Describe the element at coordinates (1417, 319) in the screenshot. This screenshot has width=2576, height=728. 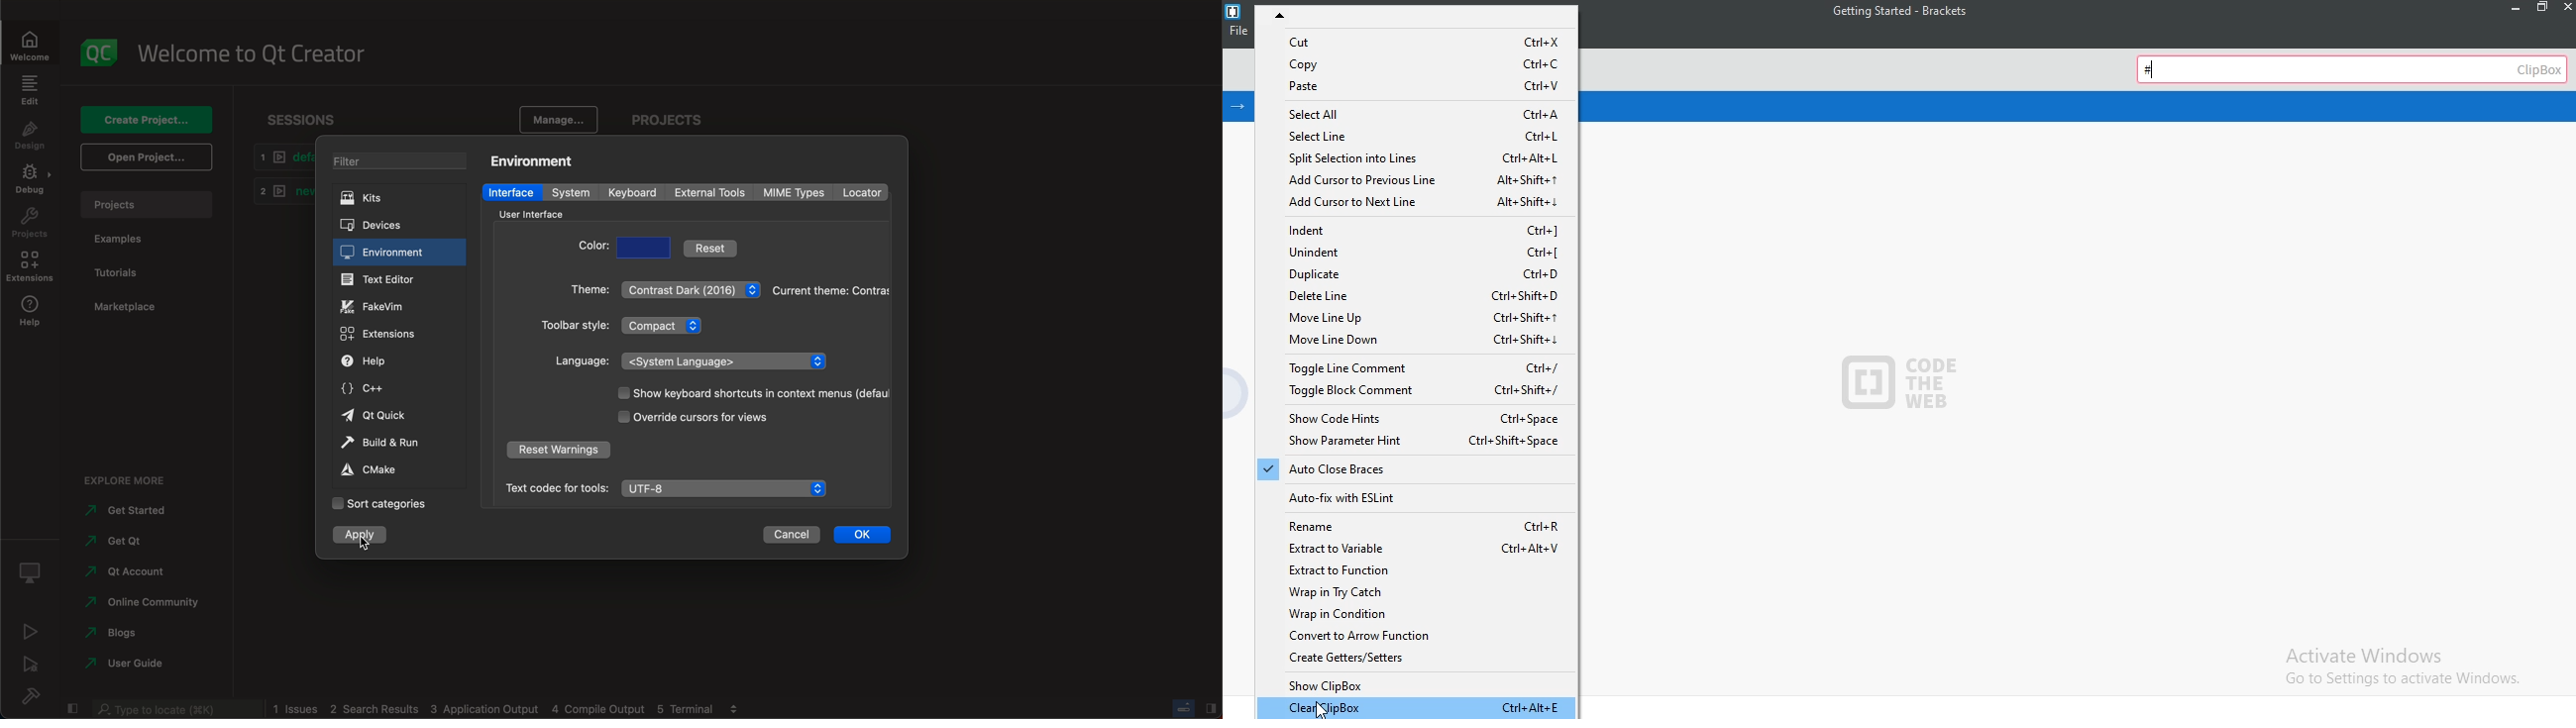
I see `Move Lines Up` at that location.